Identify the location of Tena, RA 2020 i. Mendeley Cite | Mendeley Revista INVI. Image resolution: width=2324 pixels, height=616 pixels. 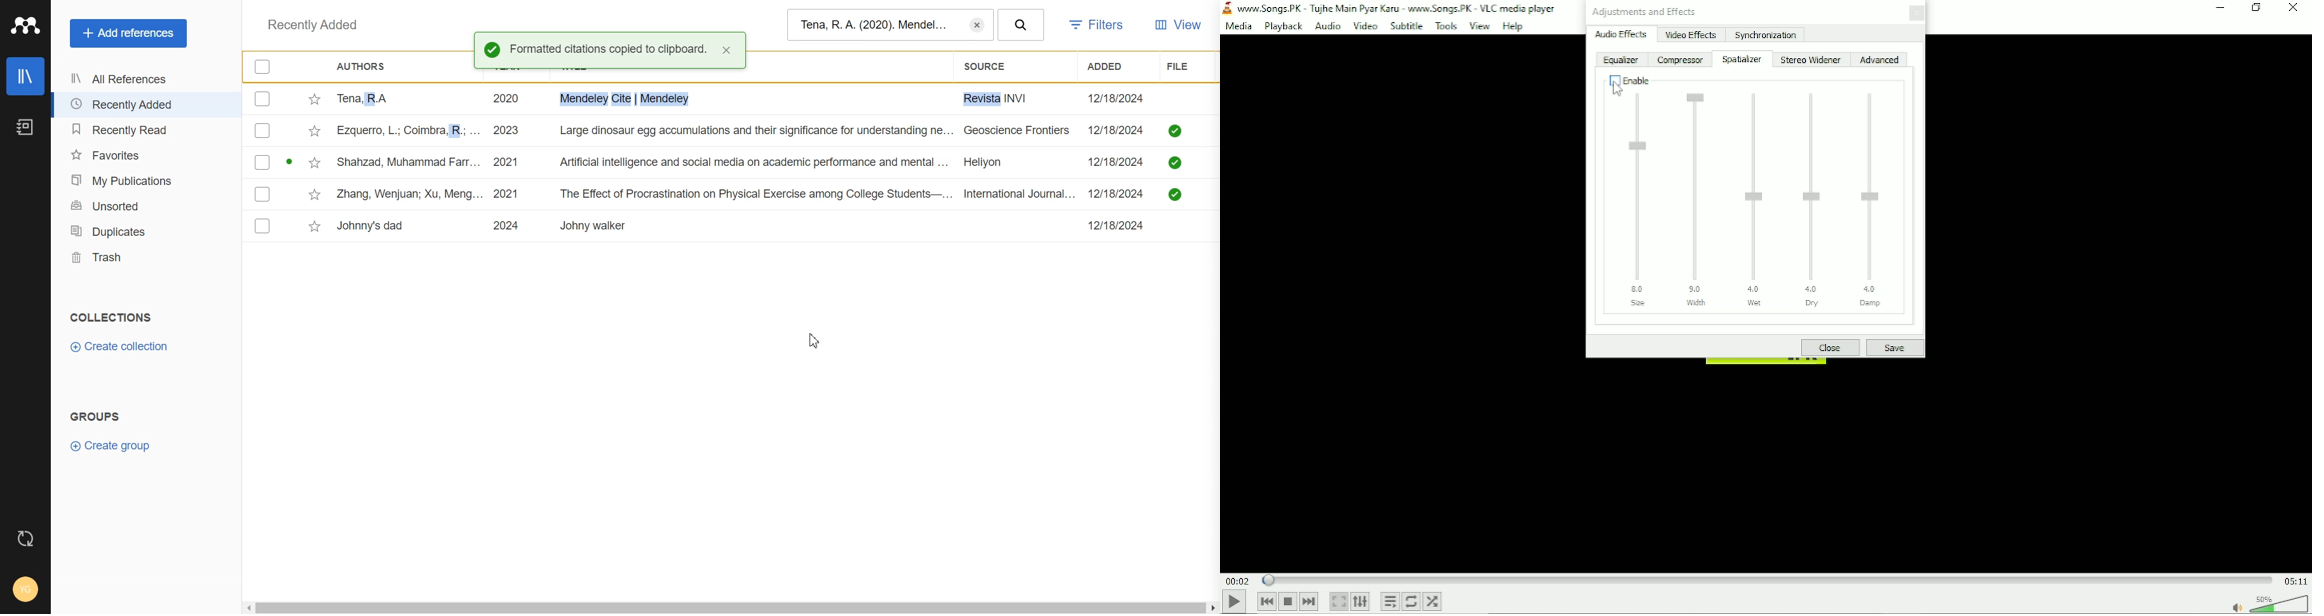
(698, 101).